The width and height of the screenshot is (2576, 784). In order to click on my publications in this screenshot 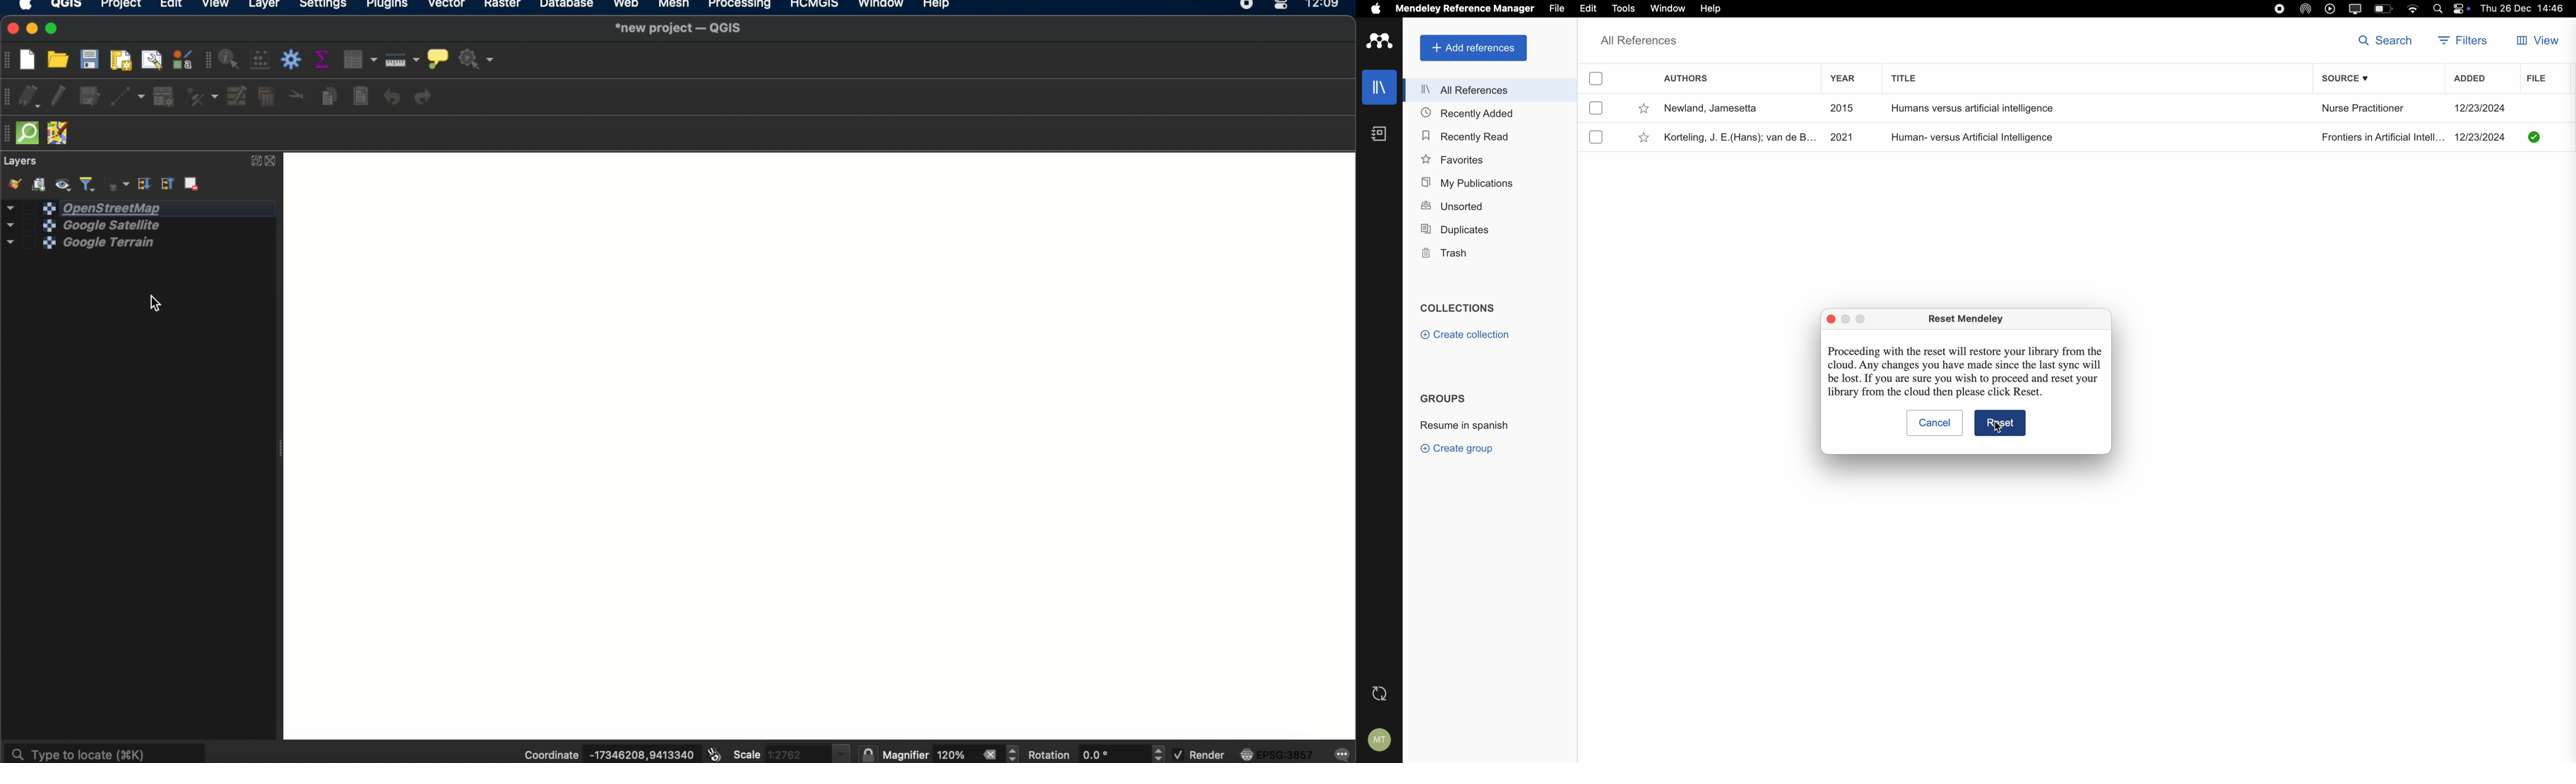, I will do `click(1470, 183)`.